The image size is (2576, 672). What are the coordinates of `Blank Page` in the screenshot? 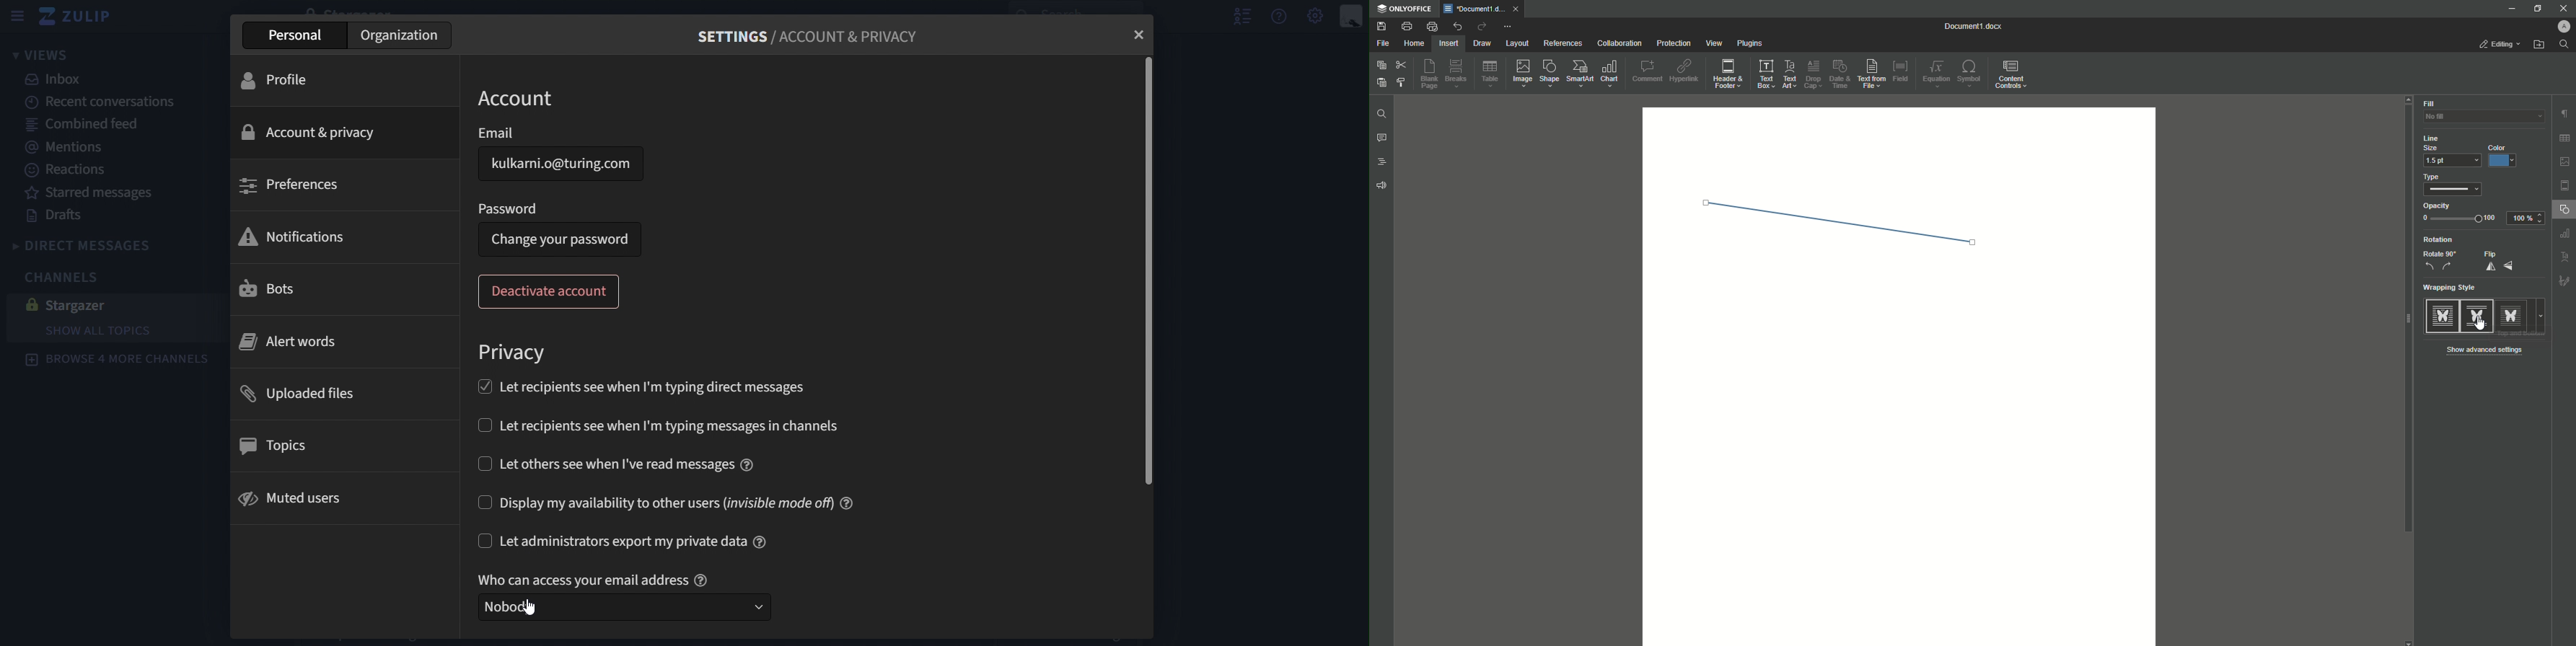 It's located at (1431, 76).